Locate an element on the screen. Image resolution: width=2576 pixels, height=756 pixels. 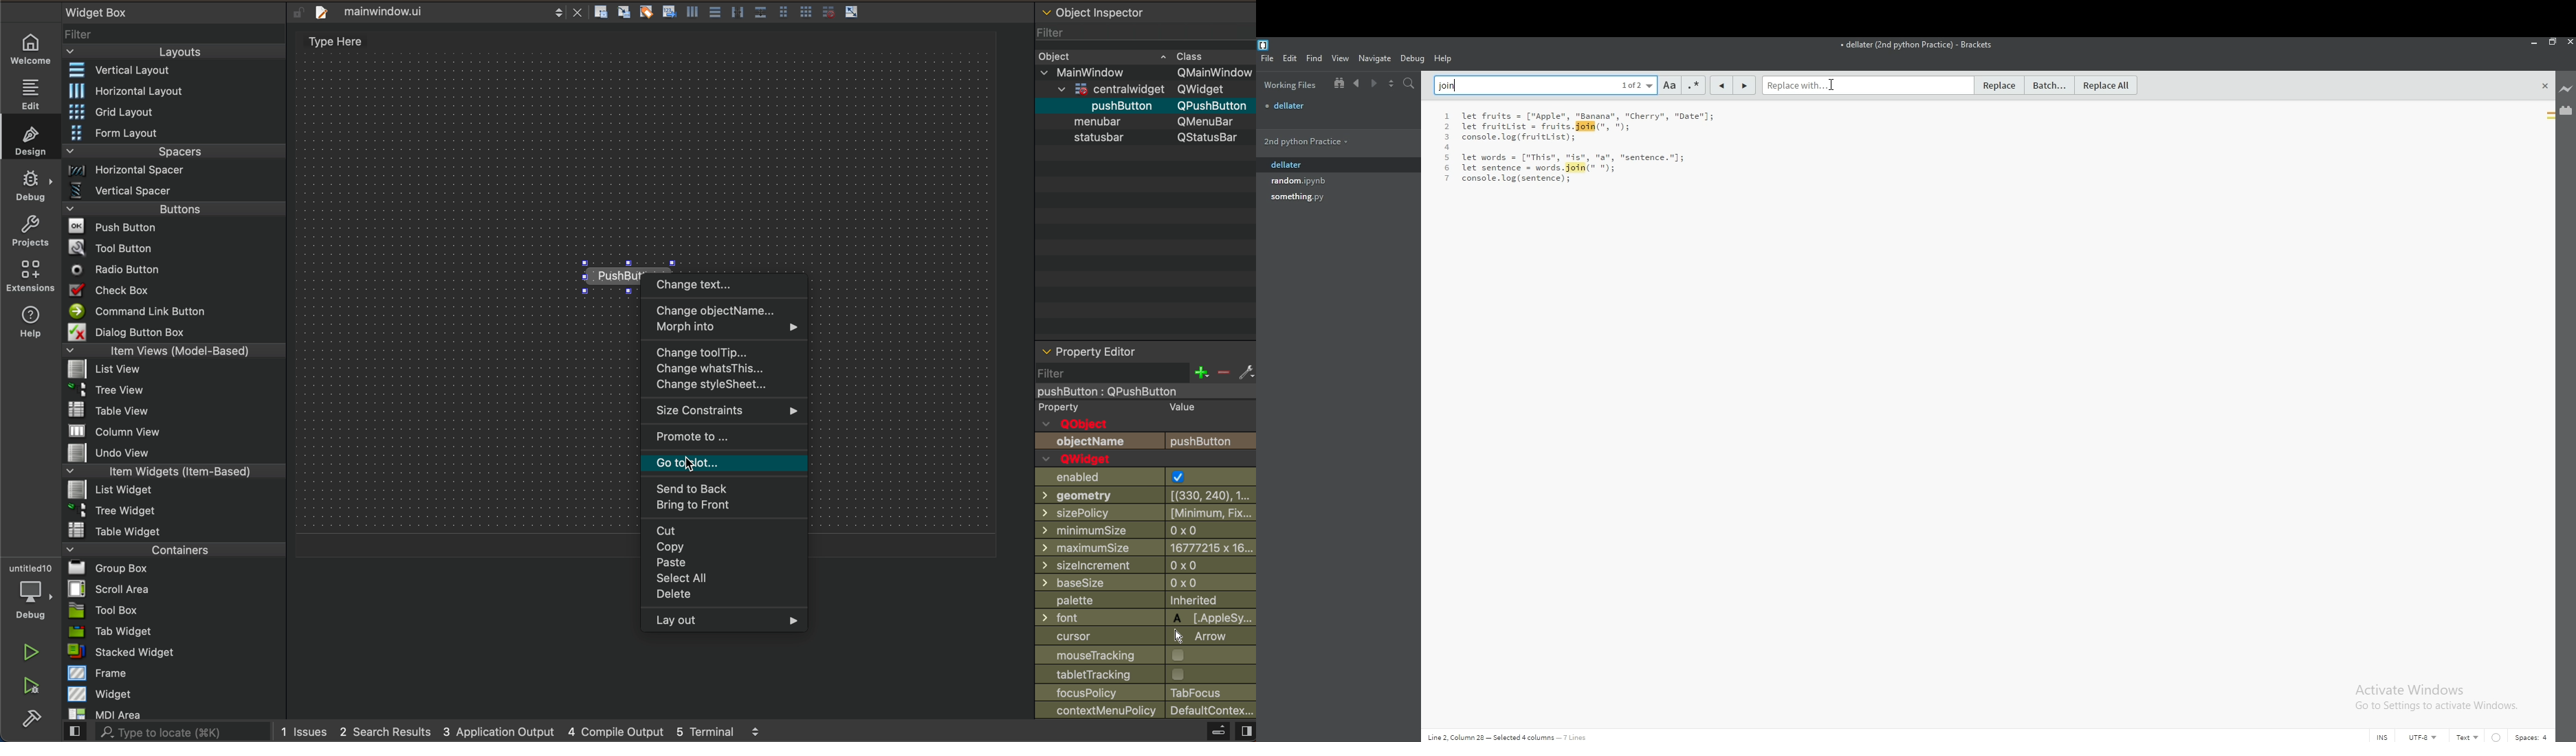
working files is located at coordinates (1290, 85).